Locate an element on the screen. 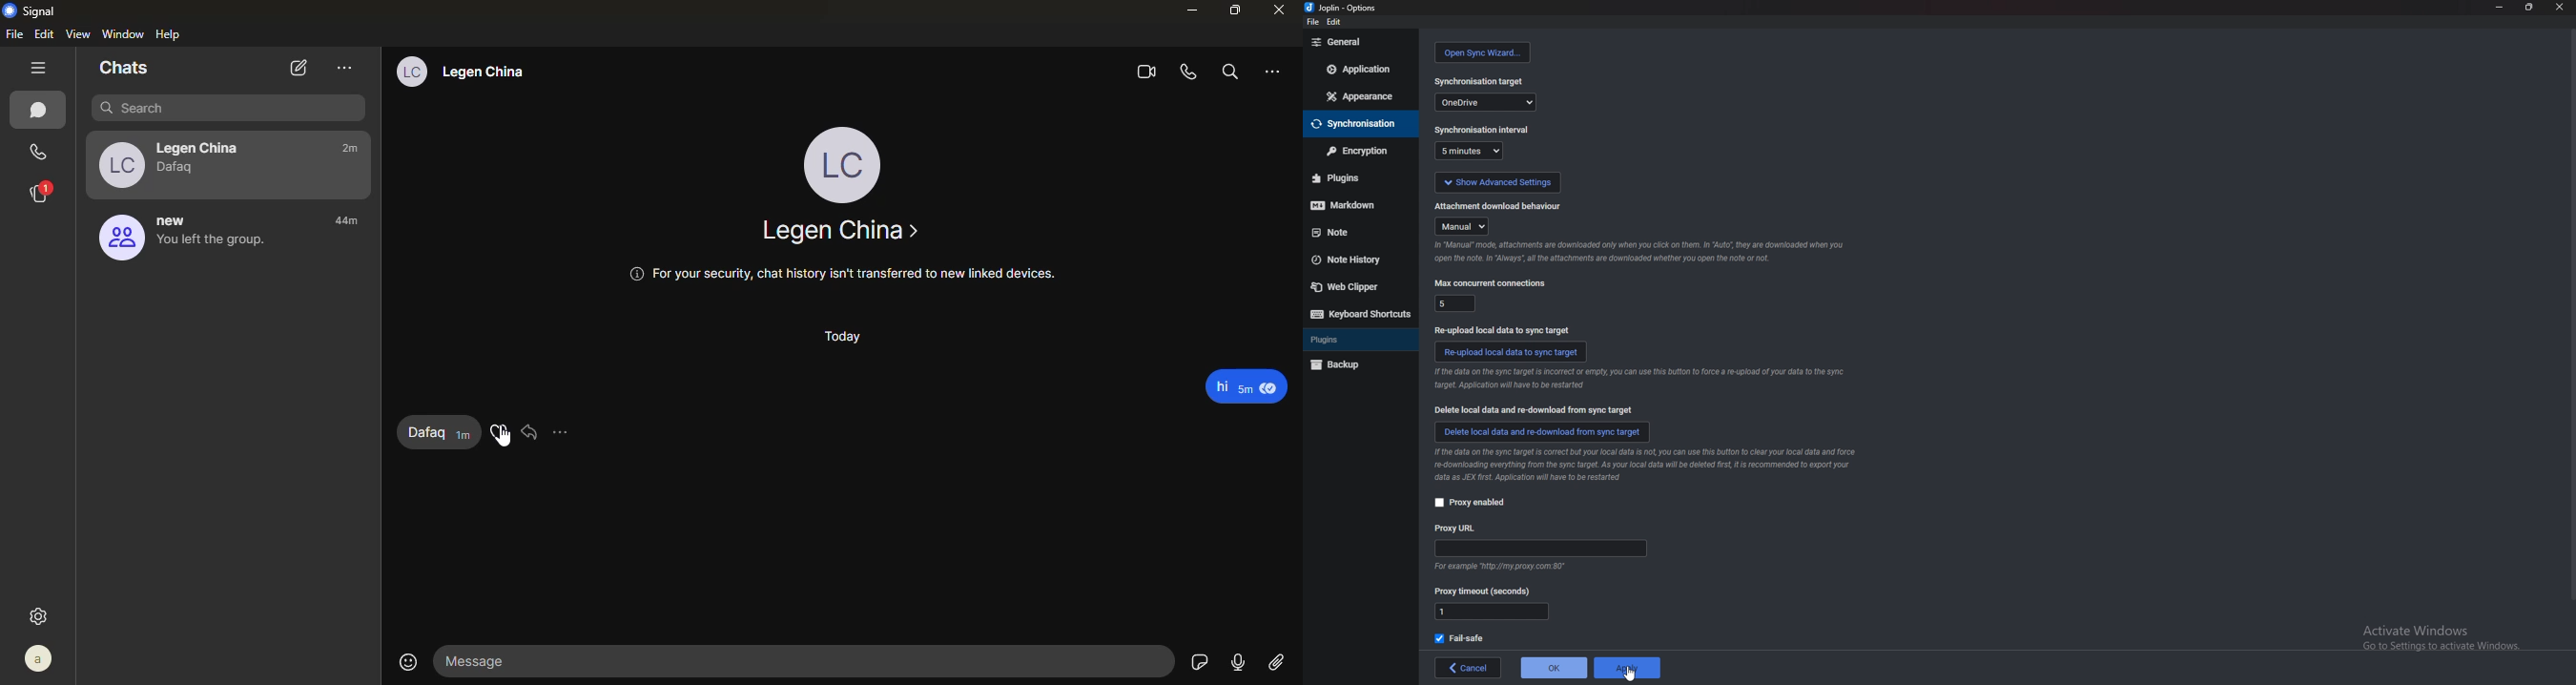  profile image is located at coordinates (119, 164).